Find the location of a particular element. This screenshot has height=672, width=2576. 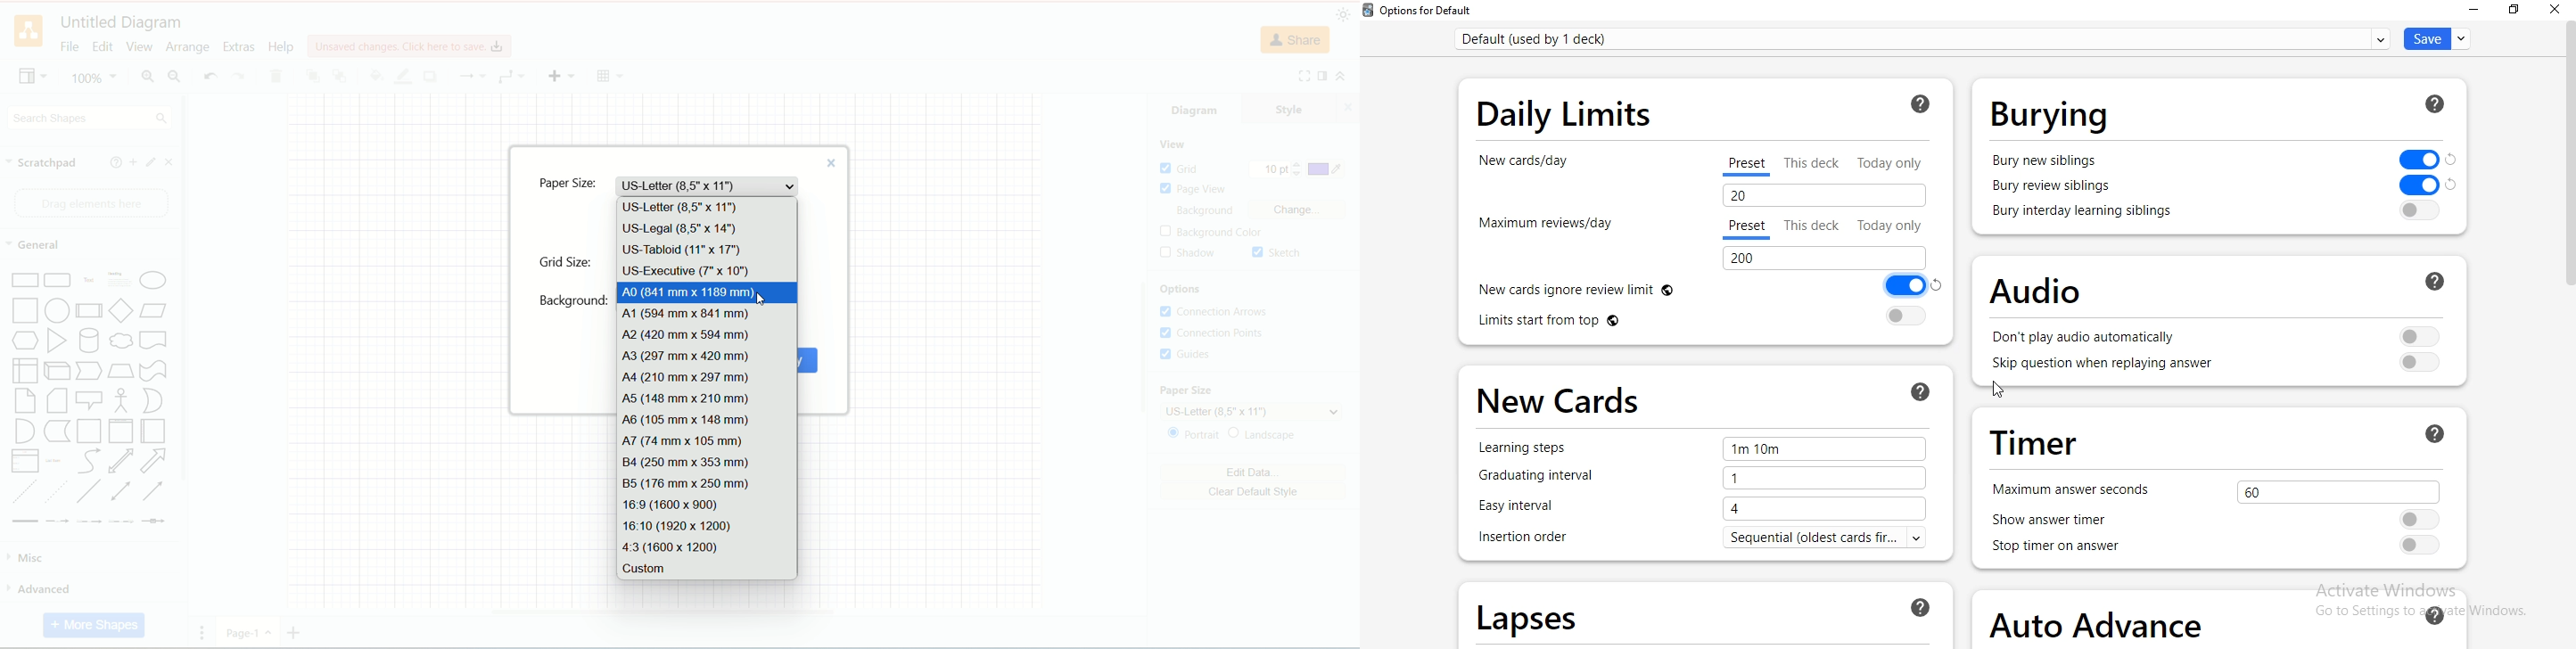

Pages is located at coordinates (206, 636).